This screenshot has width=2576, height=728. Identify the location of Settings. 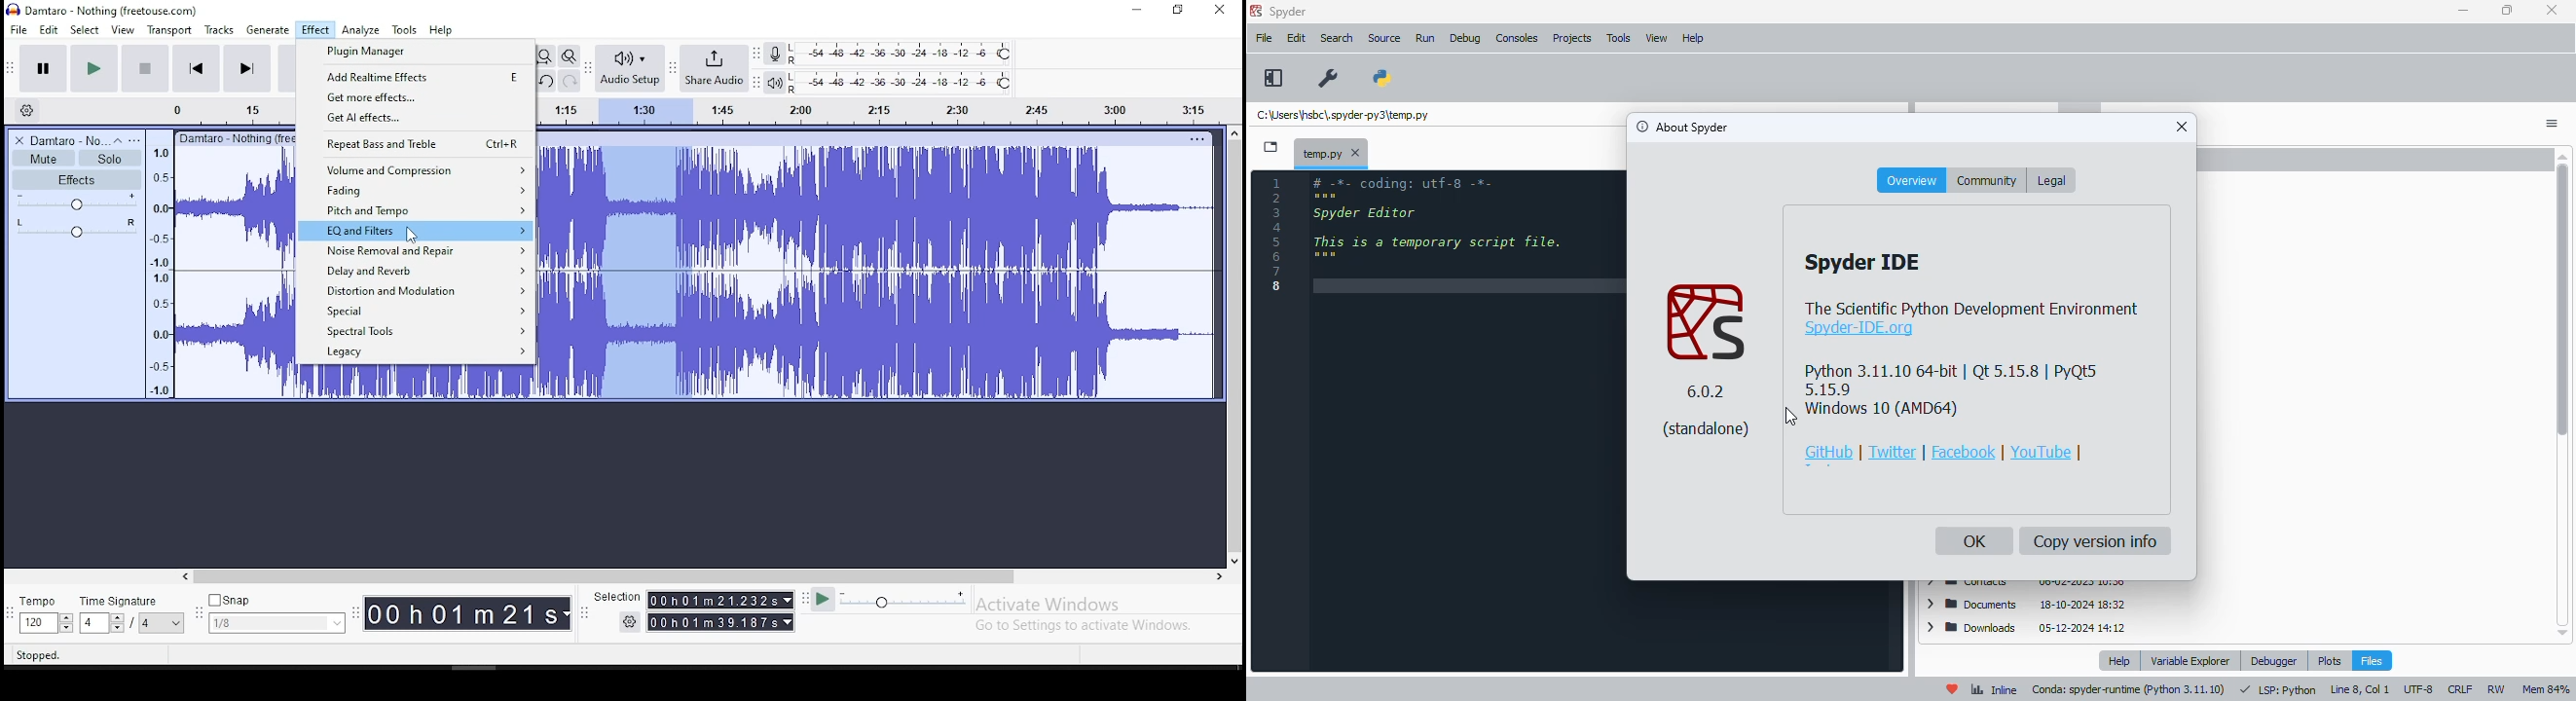
(631, 621).